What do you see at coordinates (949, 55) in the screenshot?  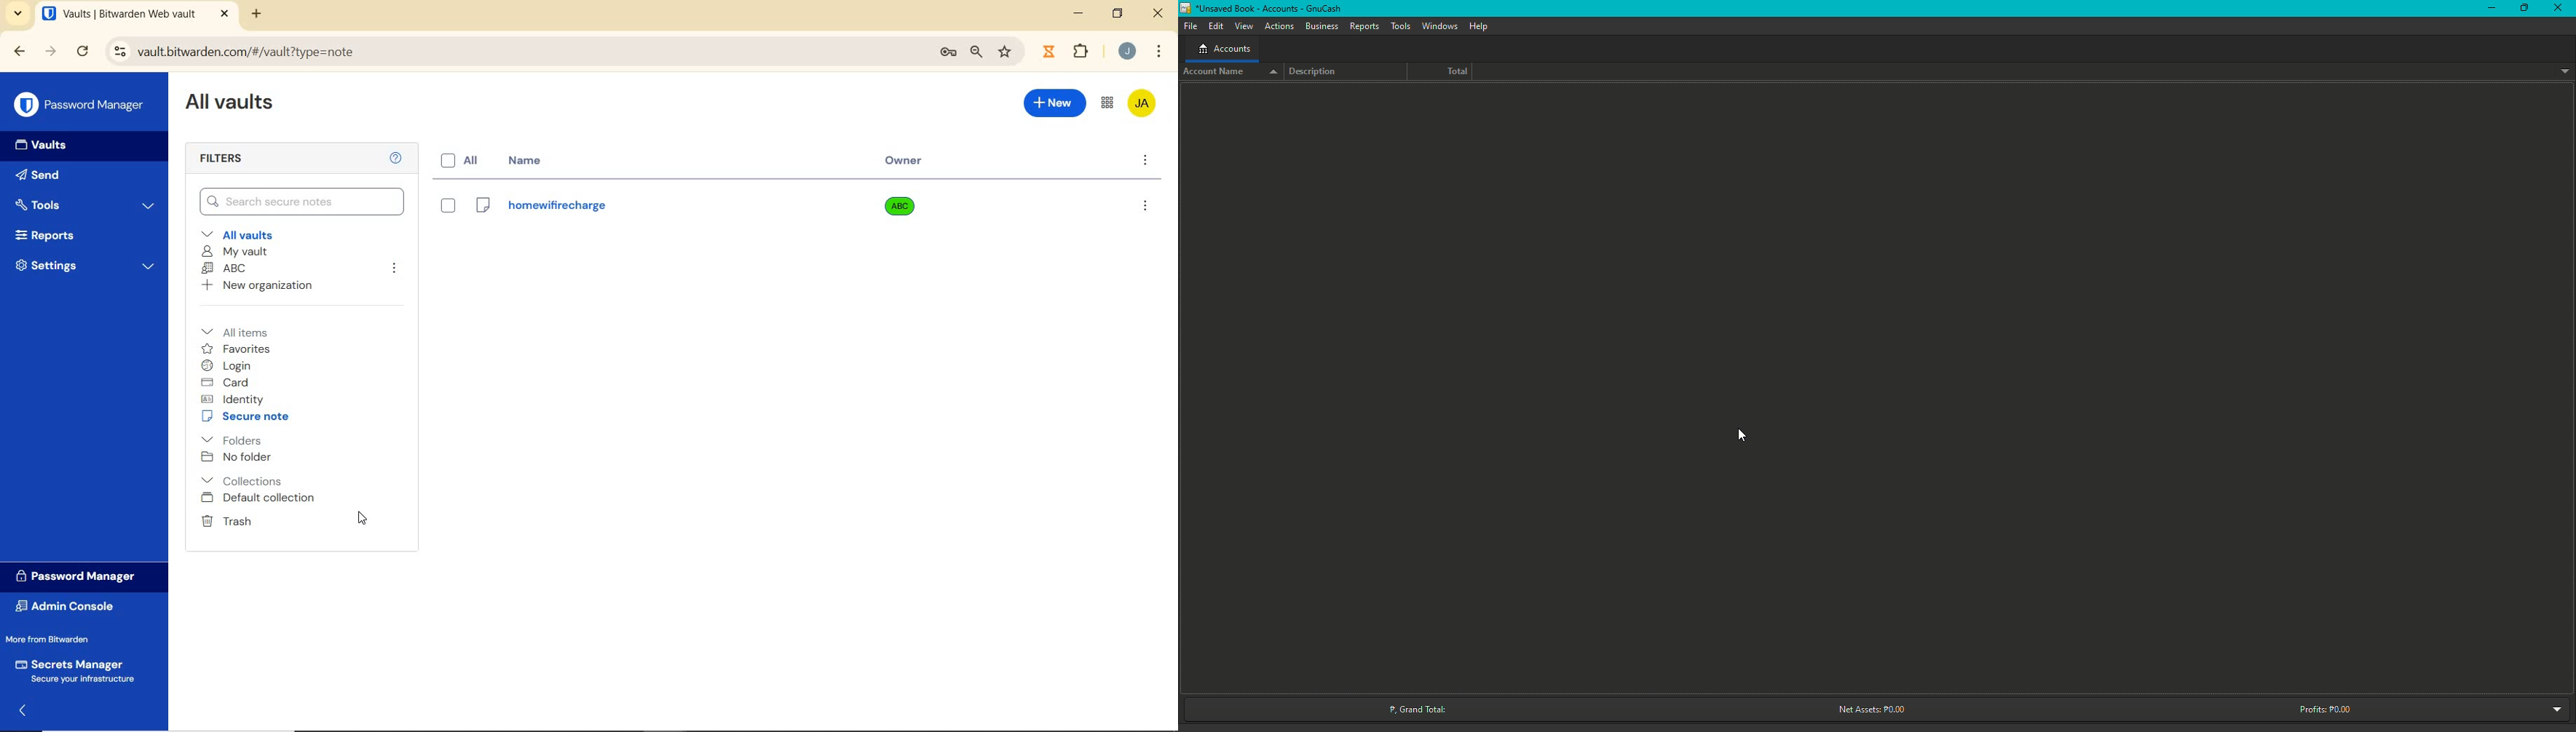 I see `manage passwords` at bounding box center [949, 55].